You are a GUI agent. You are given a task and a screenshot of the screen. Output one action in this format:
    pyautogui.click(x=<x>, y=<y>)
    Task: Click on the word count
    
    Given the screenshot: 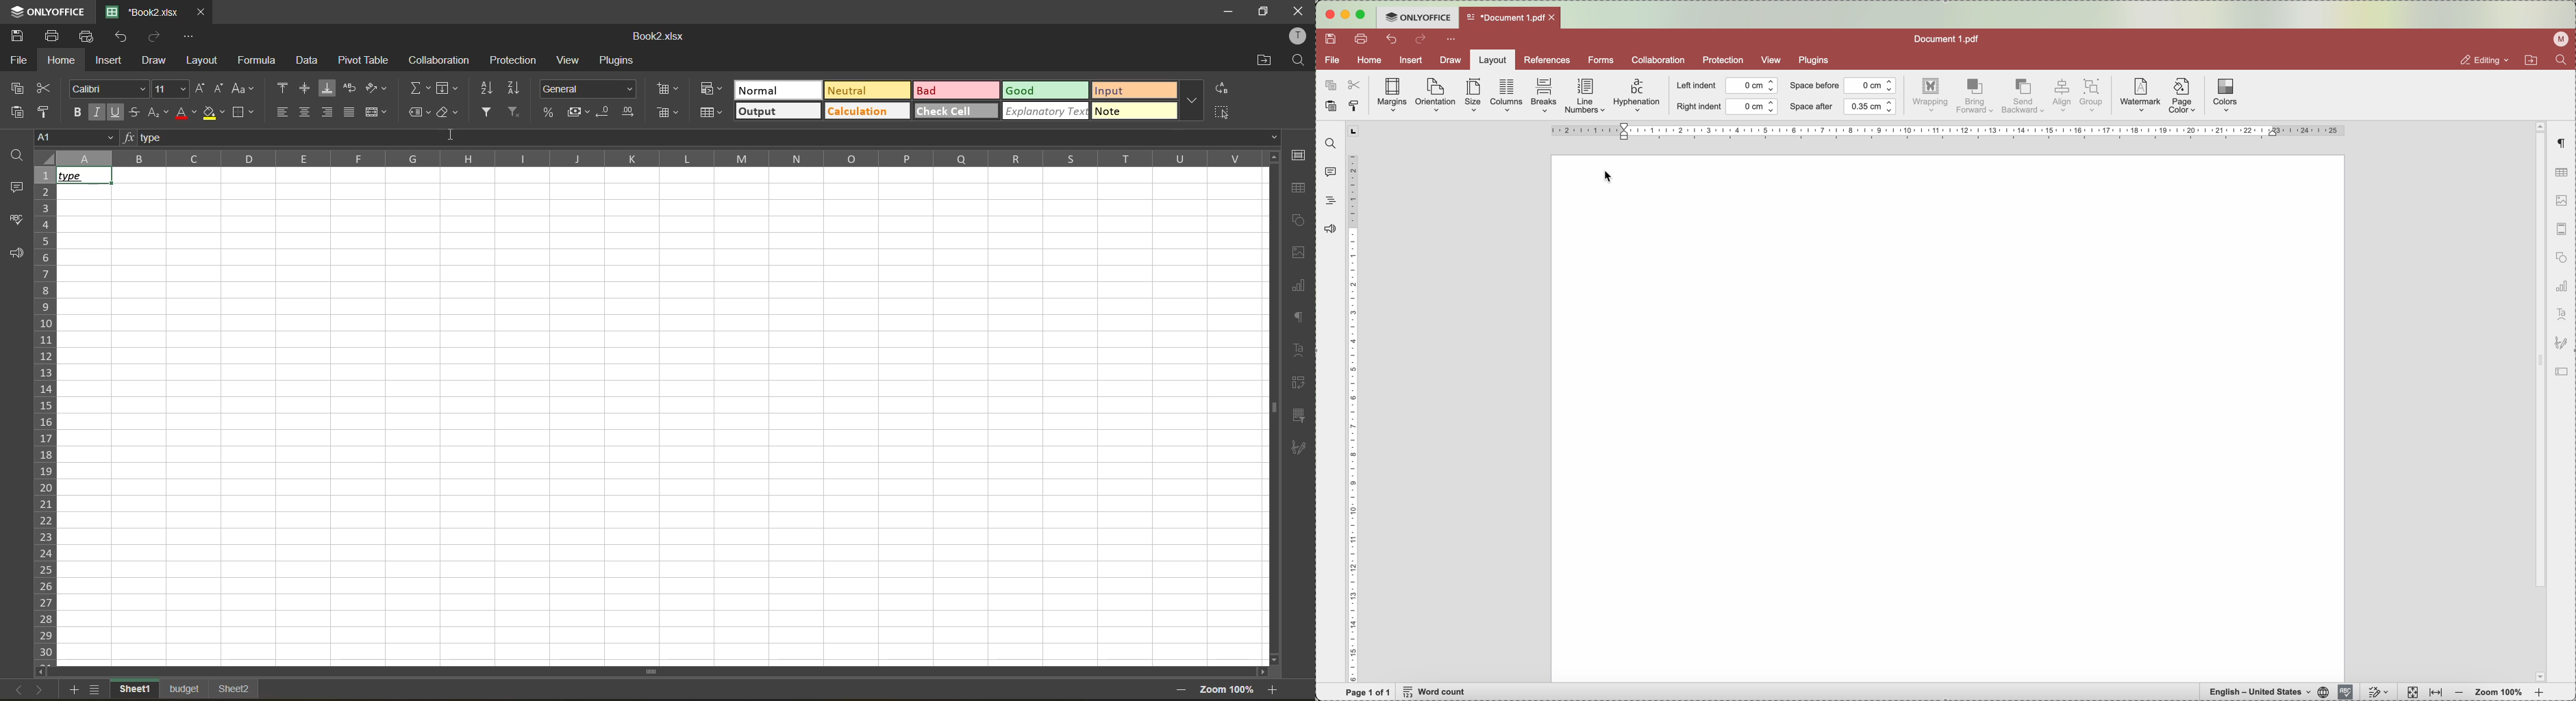 What is the action you would take?
    pyautogui.click(x=1437, y=692)
    